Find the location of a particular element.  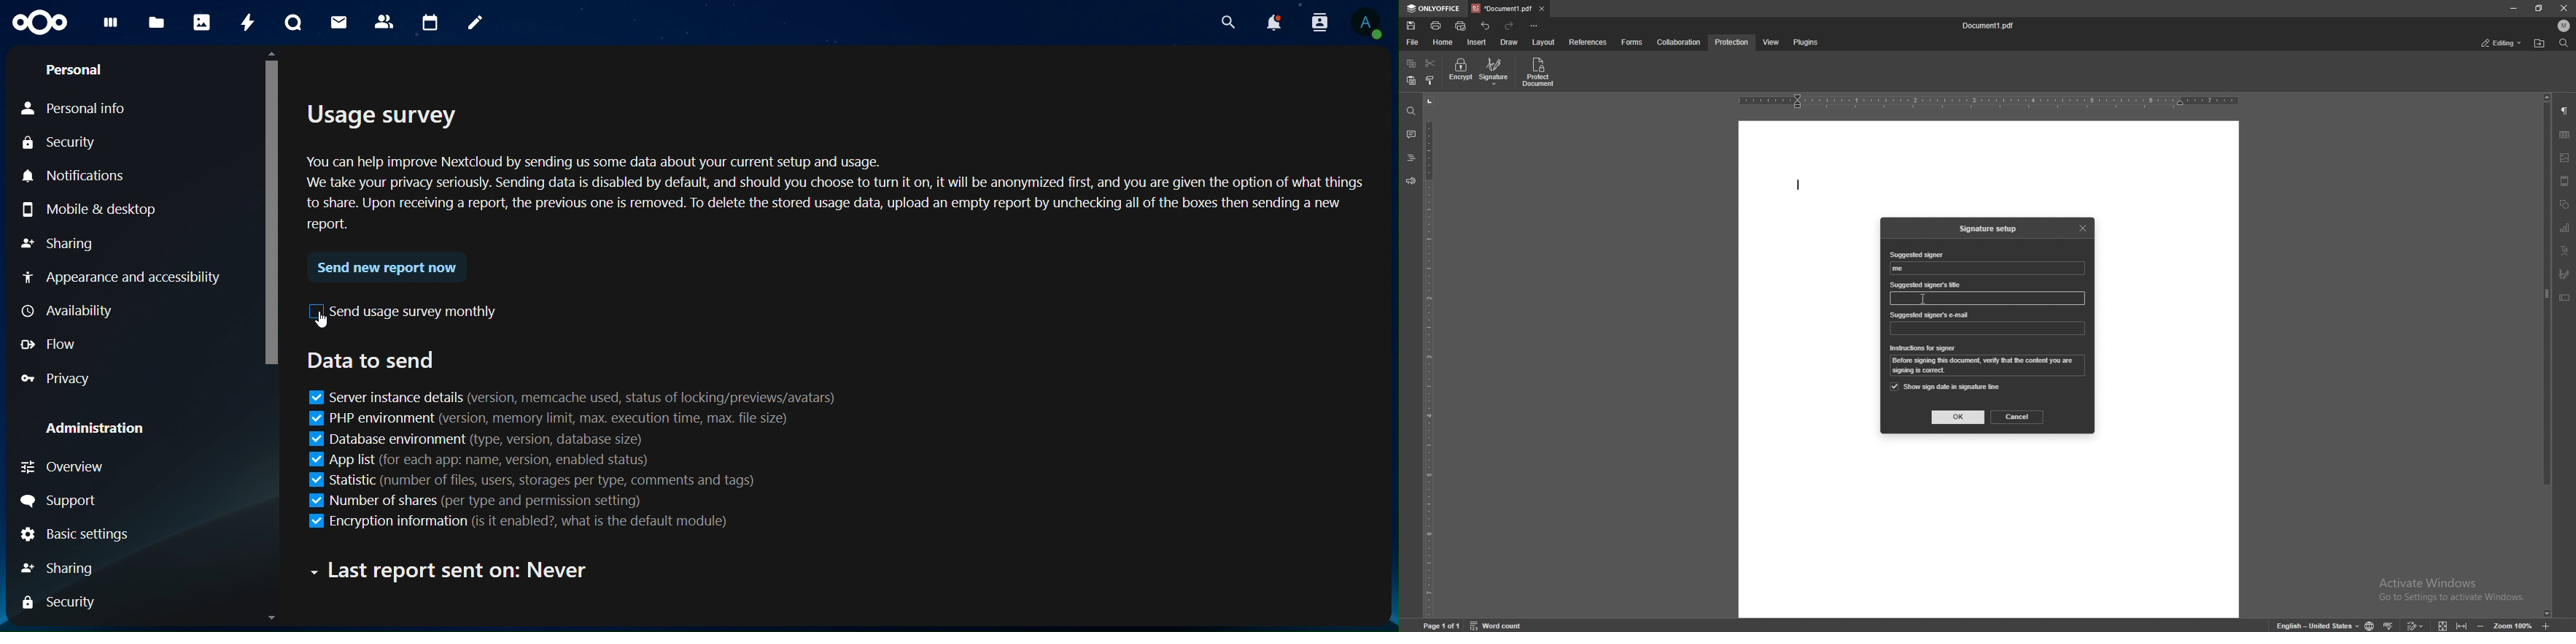

statistic is located at coordinates (506, 479).